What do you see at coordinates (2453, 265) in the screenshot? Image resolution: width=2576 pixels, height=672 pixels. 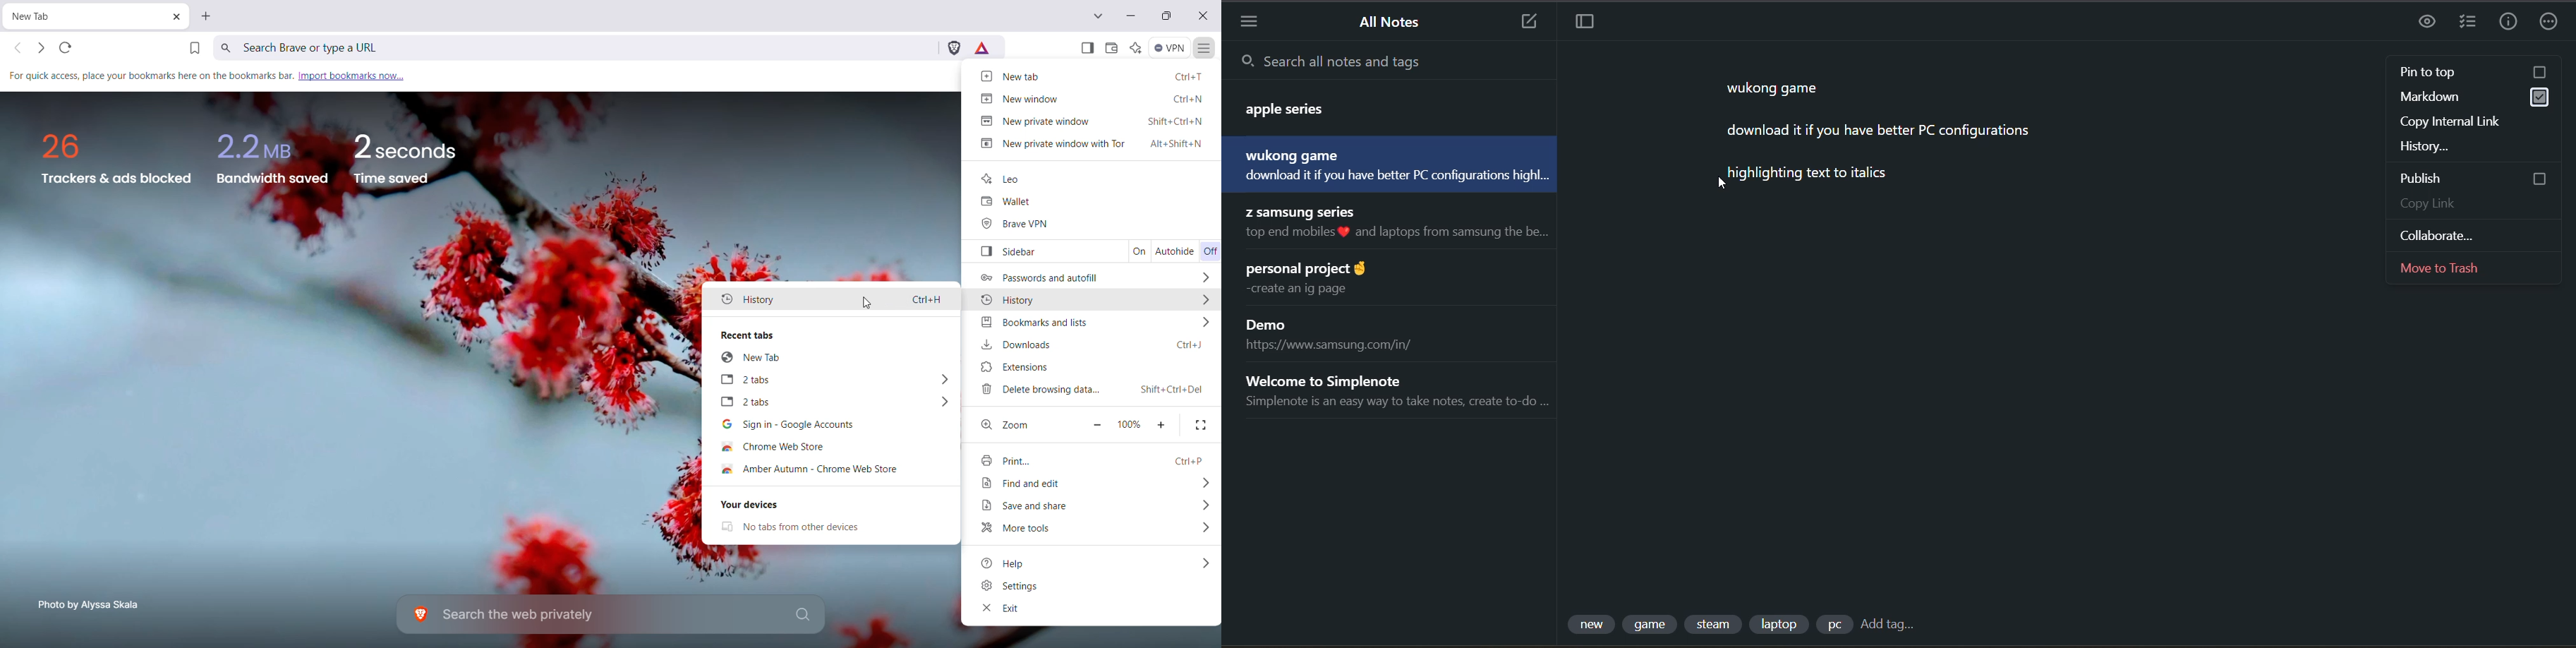 I see `move to trash` at bounding box center [2453, 265].